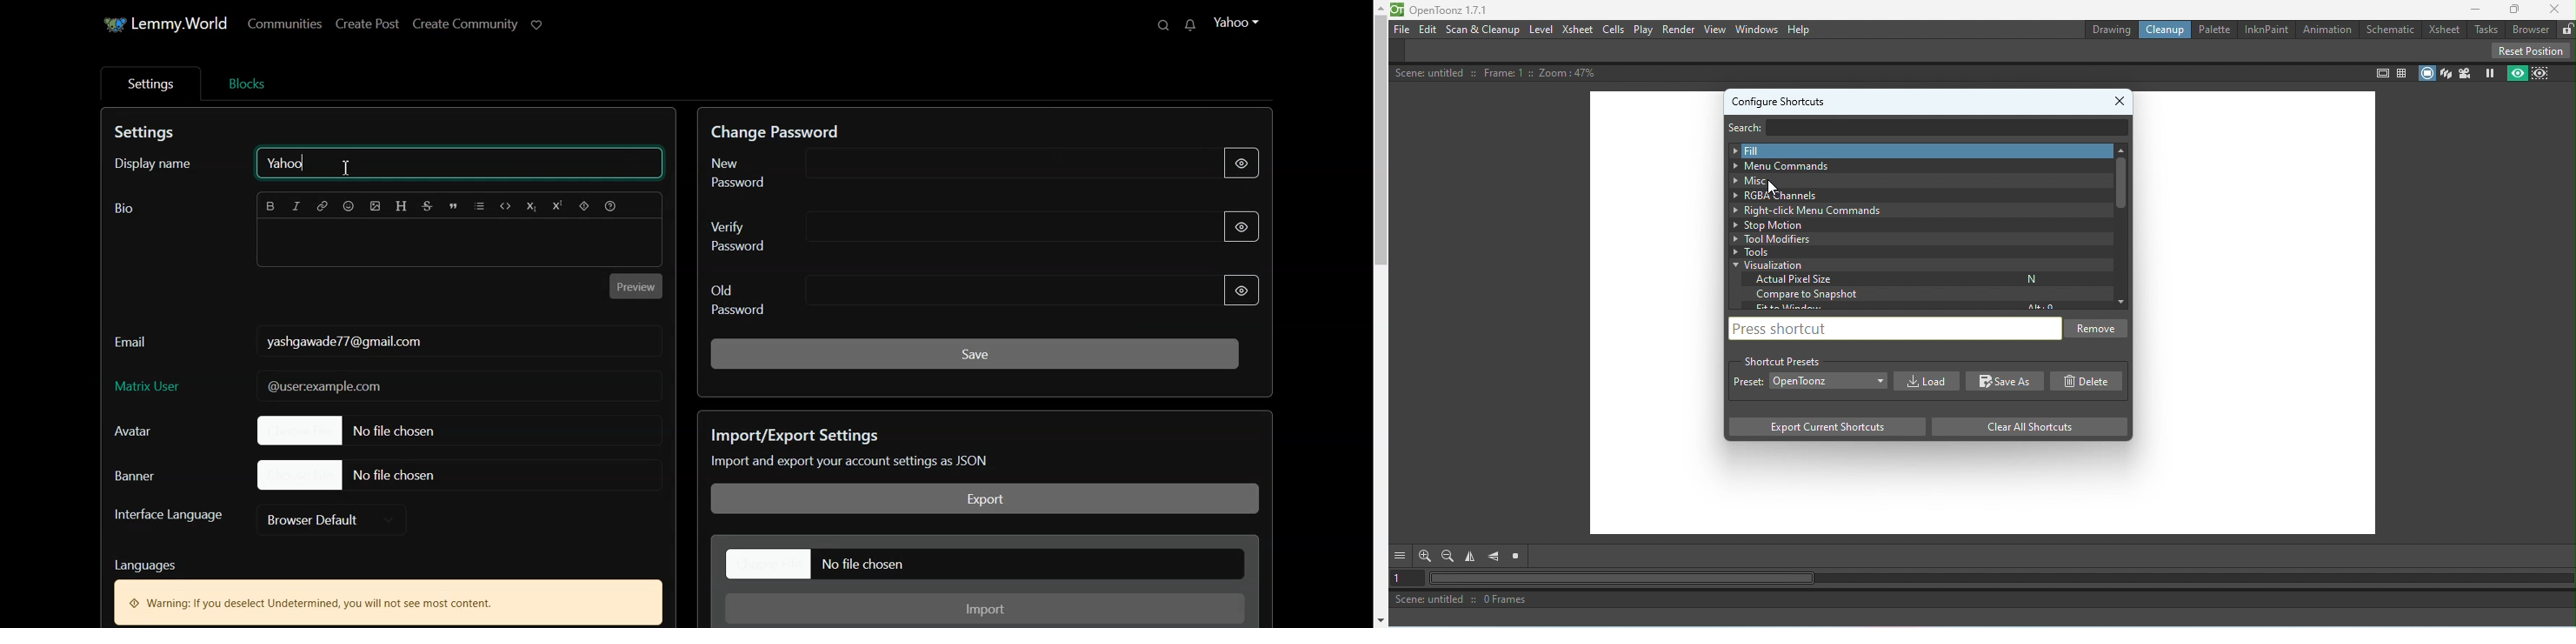 This screenshot has height=644, width=2576. What do you see at coordinates (1779, 99) in the screenshot?
I see `Configure shortcuts` at bounding box center [1779, 99].